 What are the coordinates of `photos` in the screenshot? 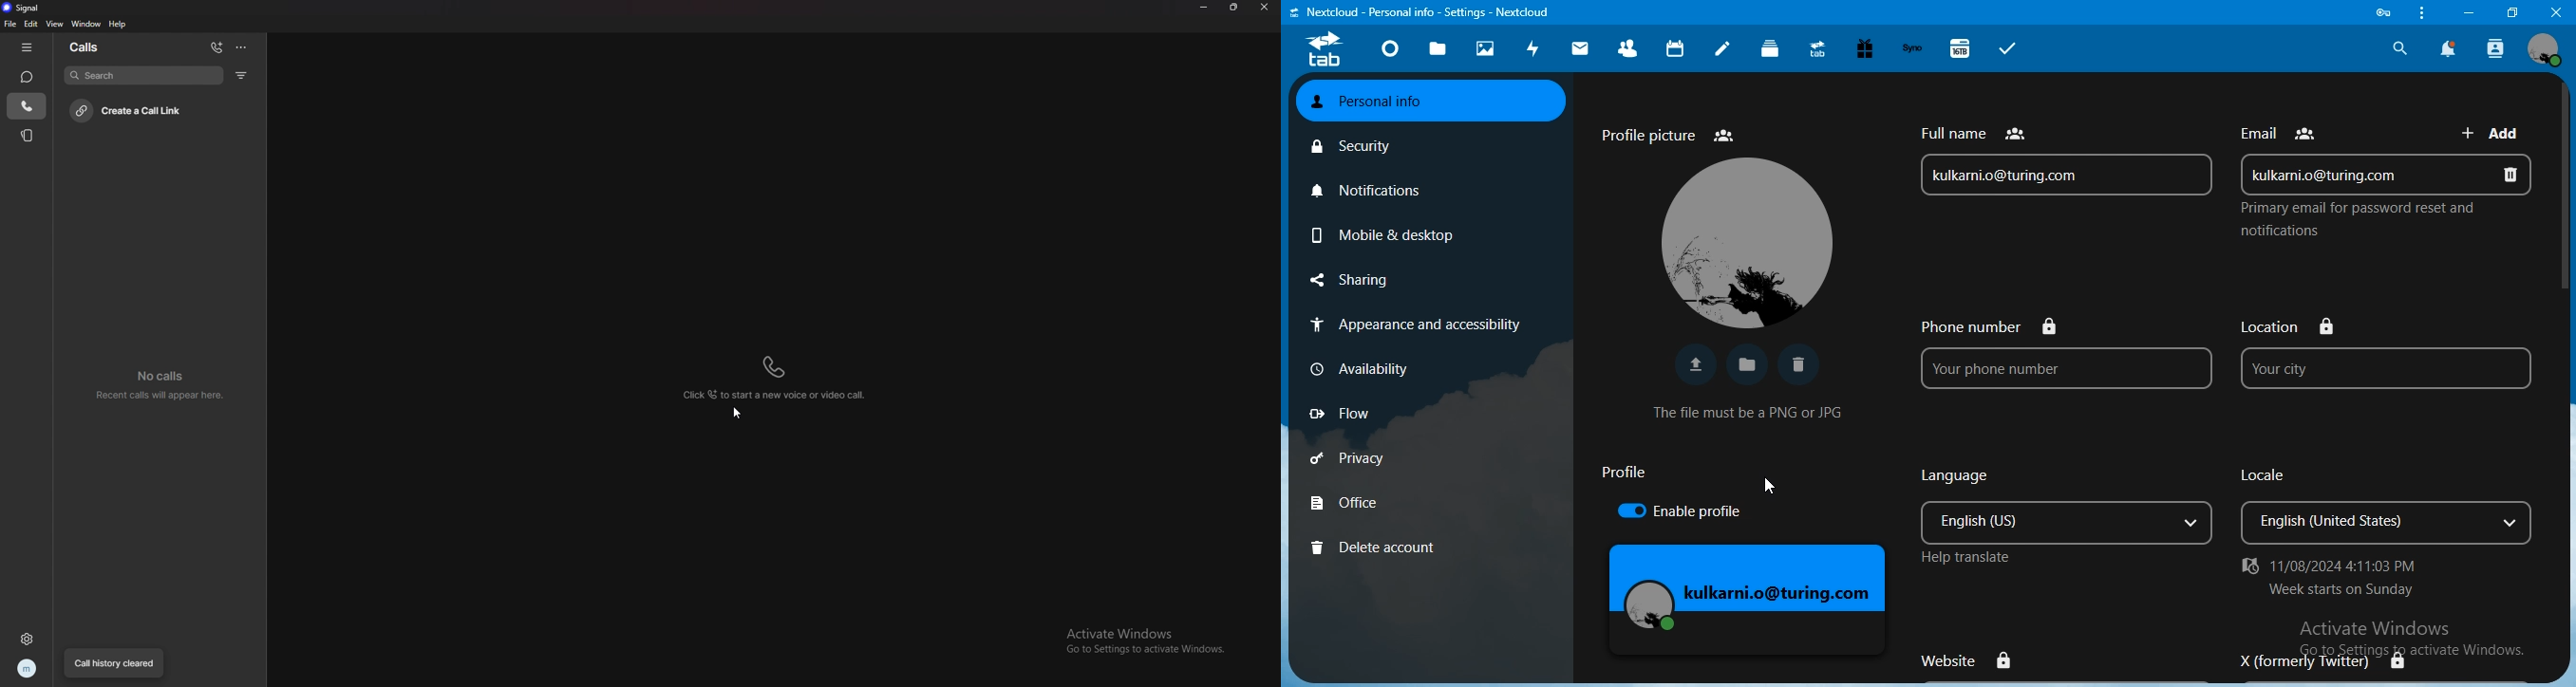 It's located at (1487, 49).